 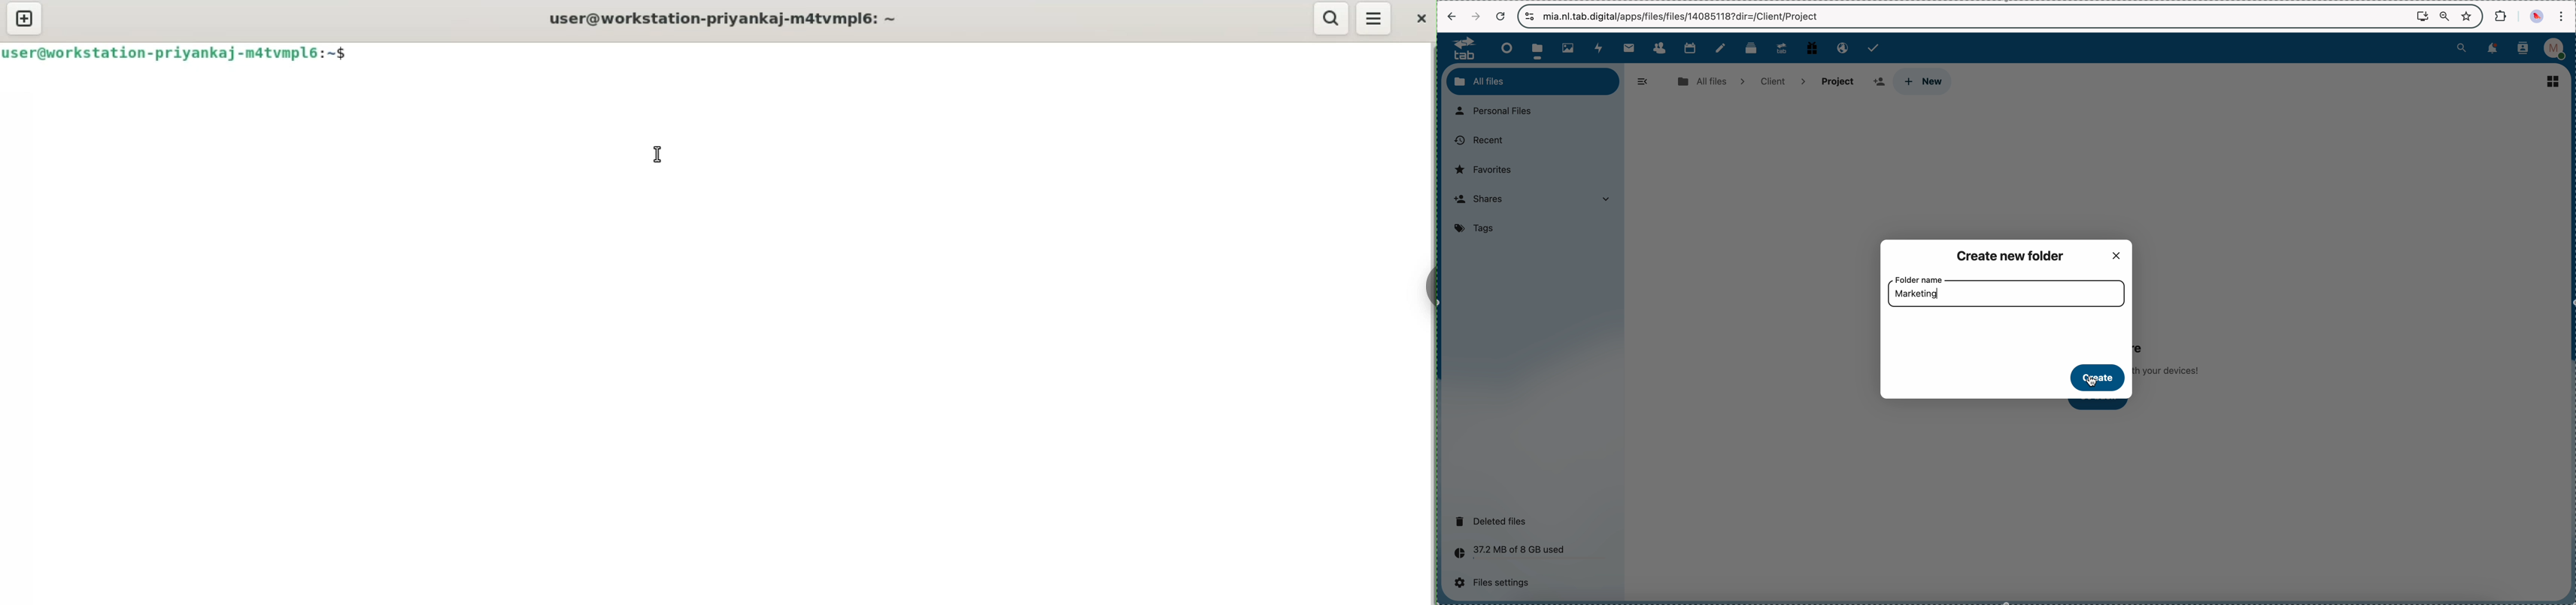 What do you see at coordinates (1533, 81) in the screenshot?
I see `all files` at bounding box center [1533, 81].